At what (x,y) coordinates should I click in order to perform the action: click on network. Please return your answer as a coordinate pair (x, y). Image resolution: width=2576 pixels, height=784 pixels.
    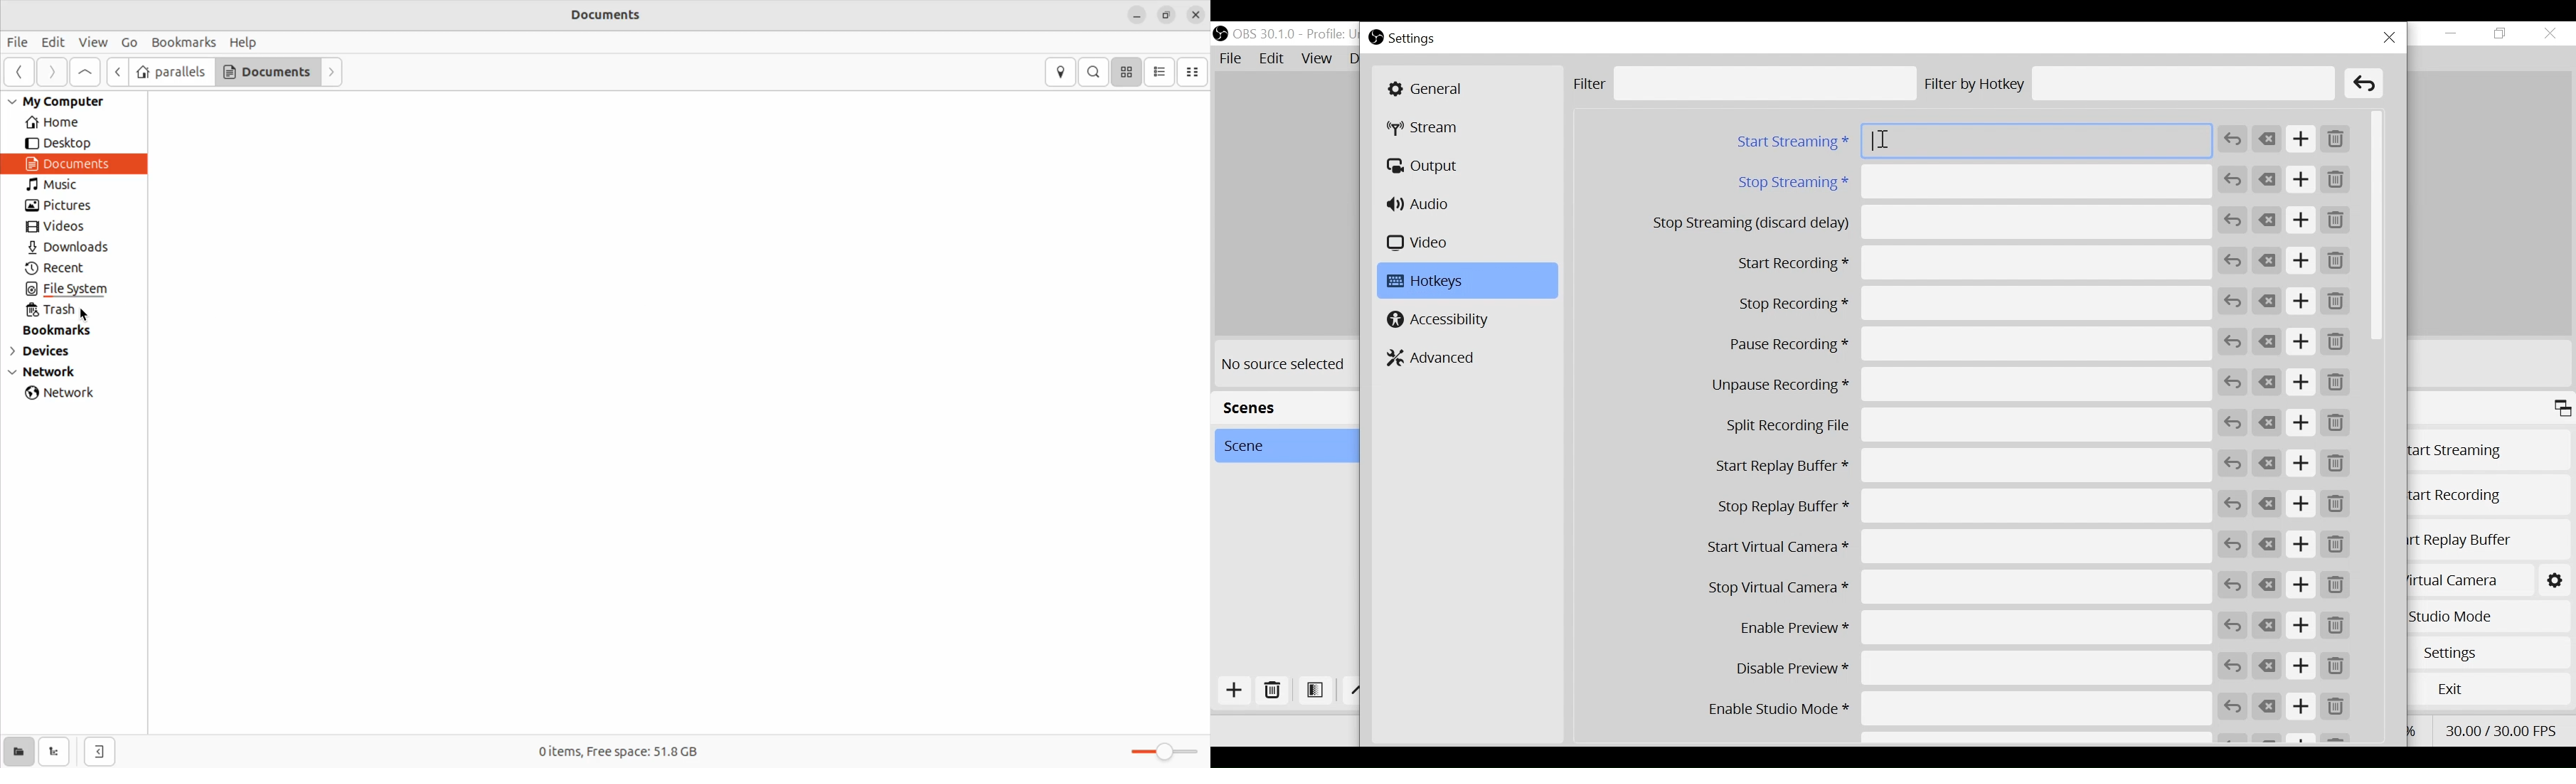
    Looking at the image, I should click on (65, 394).